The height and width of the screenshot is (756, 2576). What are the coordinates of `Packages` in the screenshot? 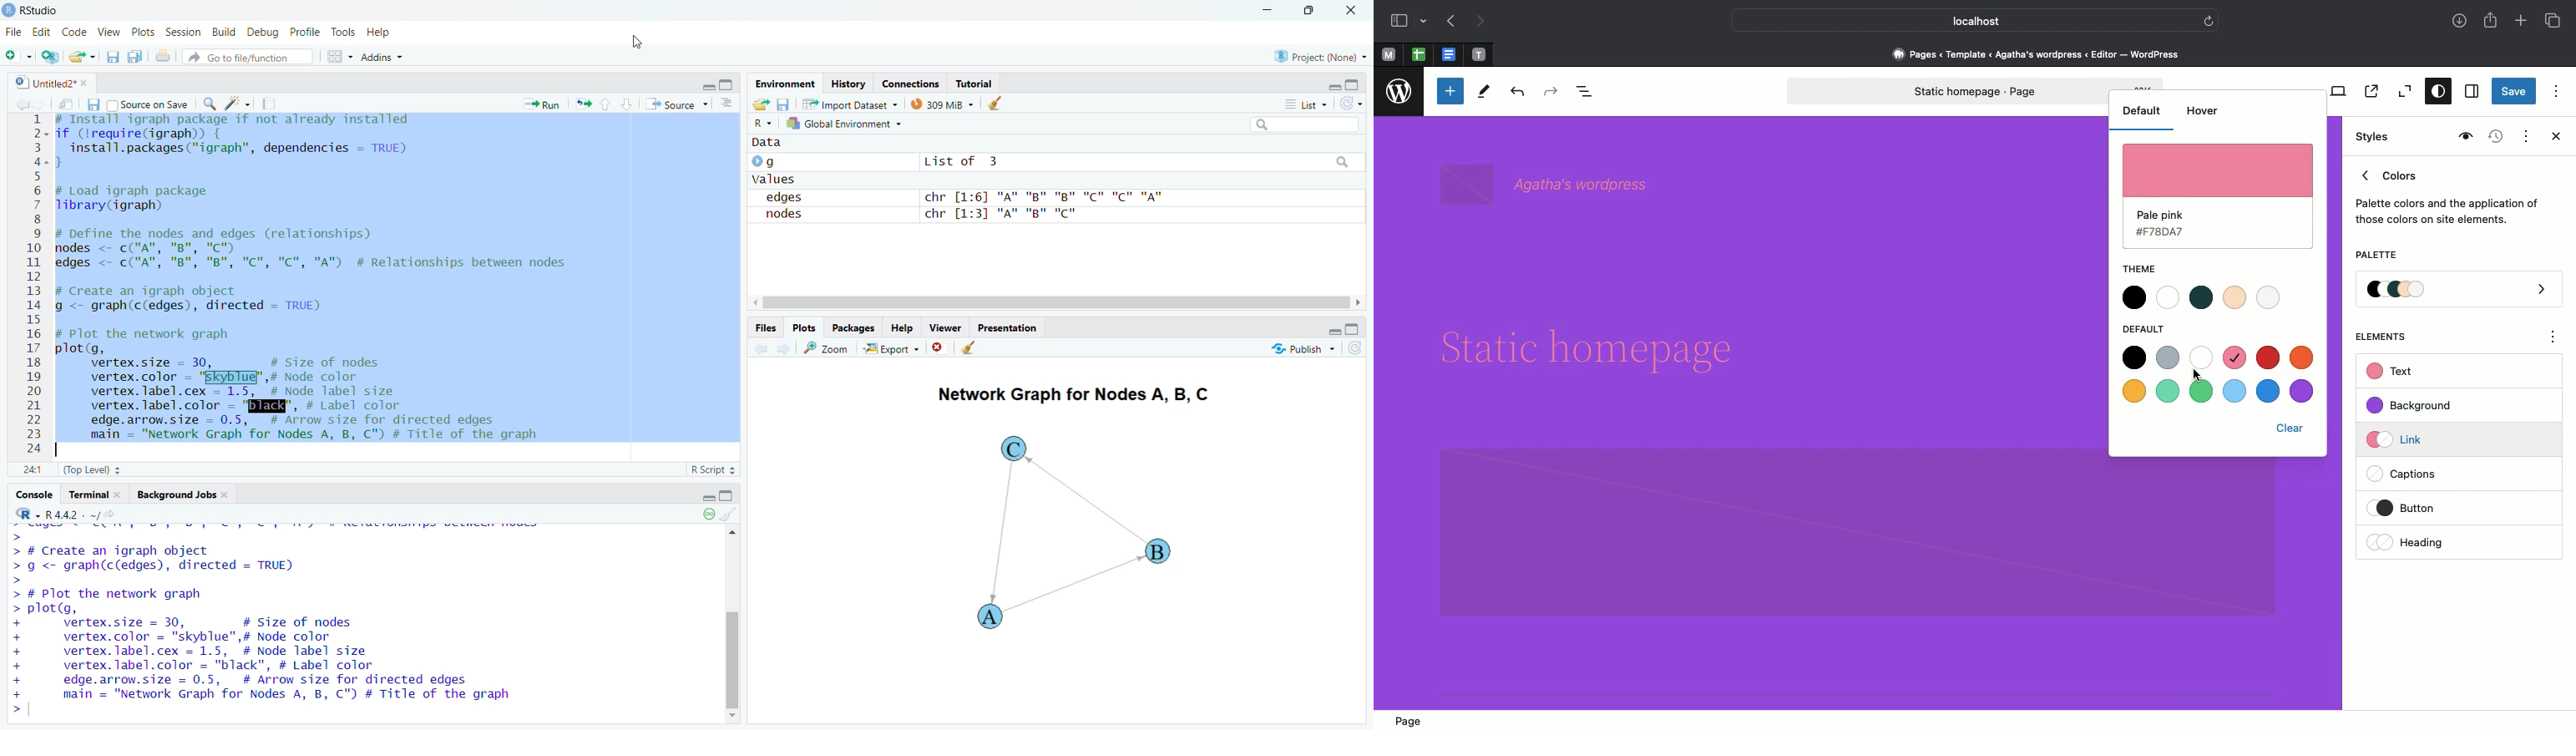 It's located at (851, 328).